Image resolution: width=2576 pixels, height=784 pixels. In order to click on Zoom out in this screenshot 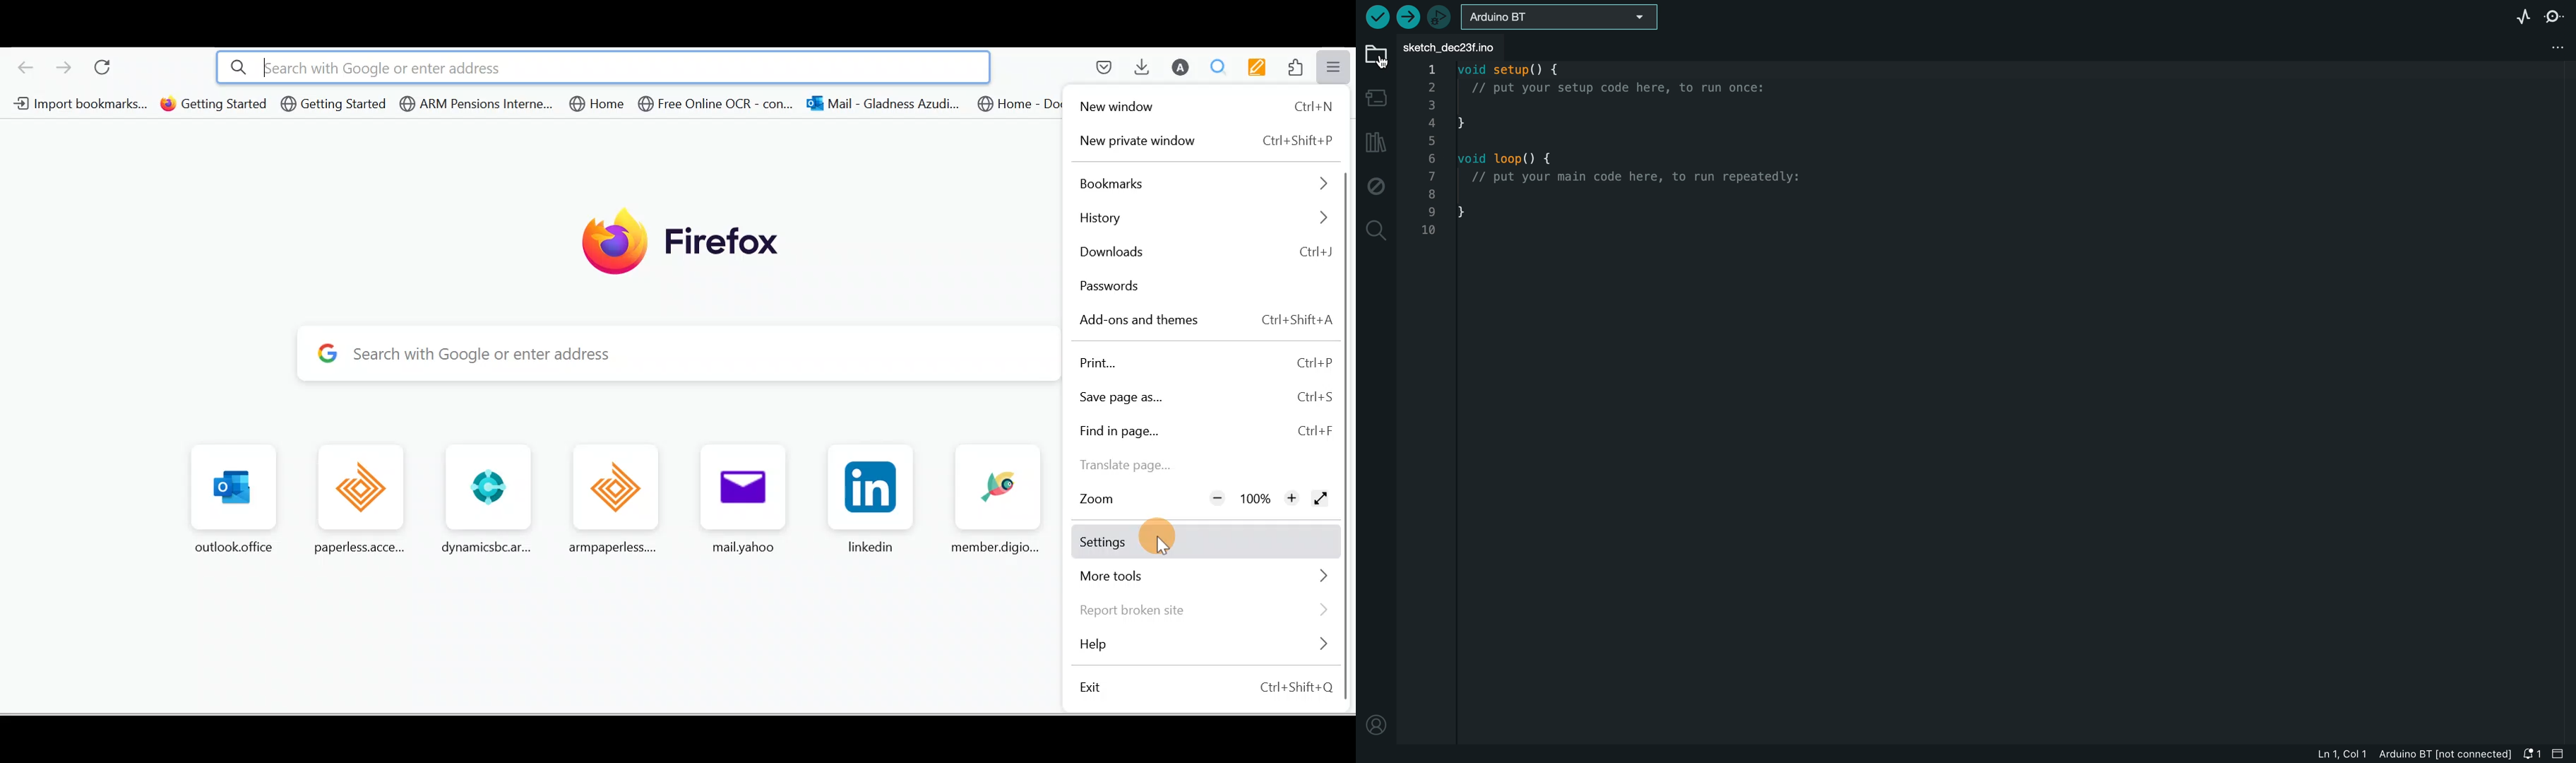, I will do `click(1218, 499)`.